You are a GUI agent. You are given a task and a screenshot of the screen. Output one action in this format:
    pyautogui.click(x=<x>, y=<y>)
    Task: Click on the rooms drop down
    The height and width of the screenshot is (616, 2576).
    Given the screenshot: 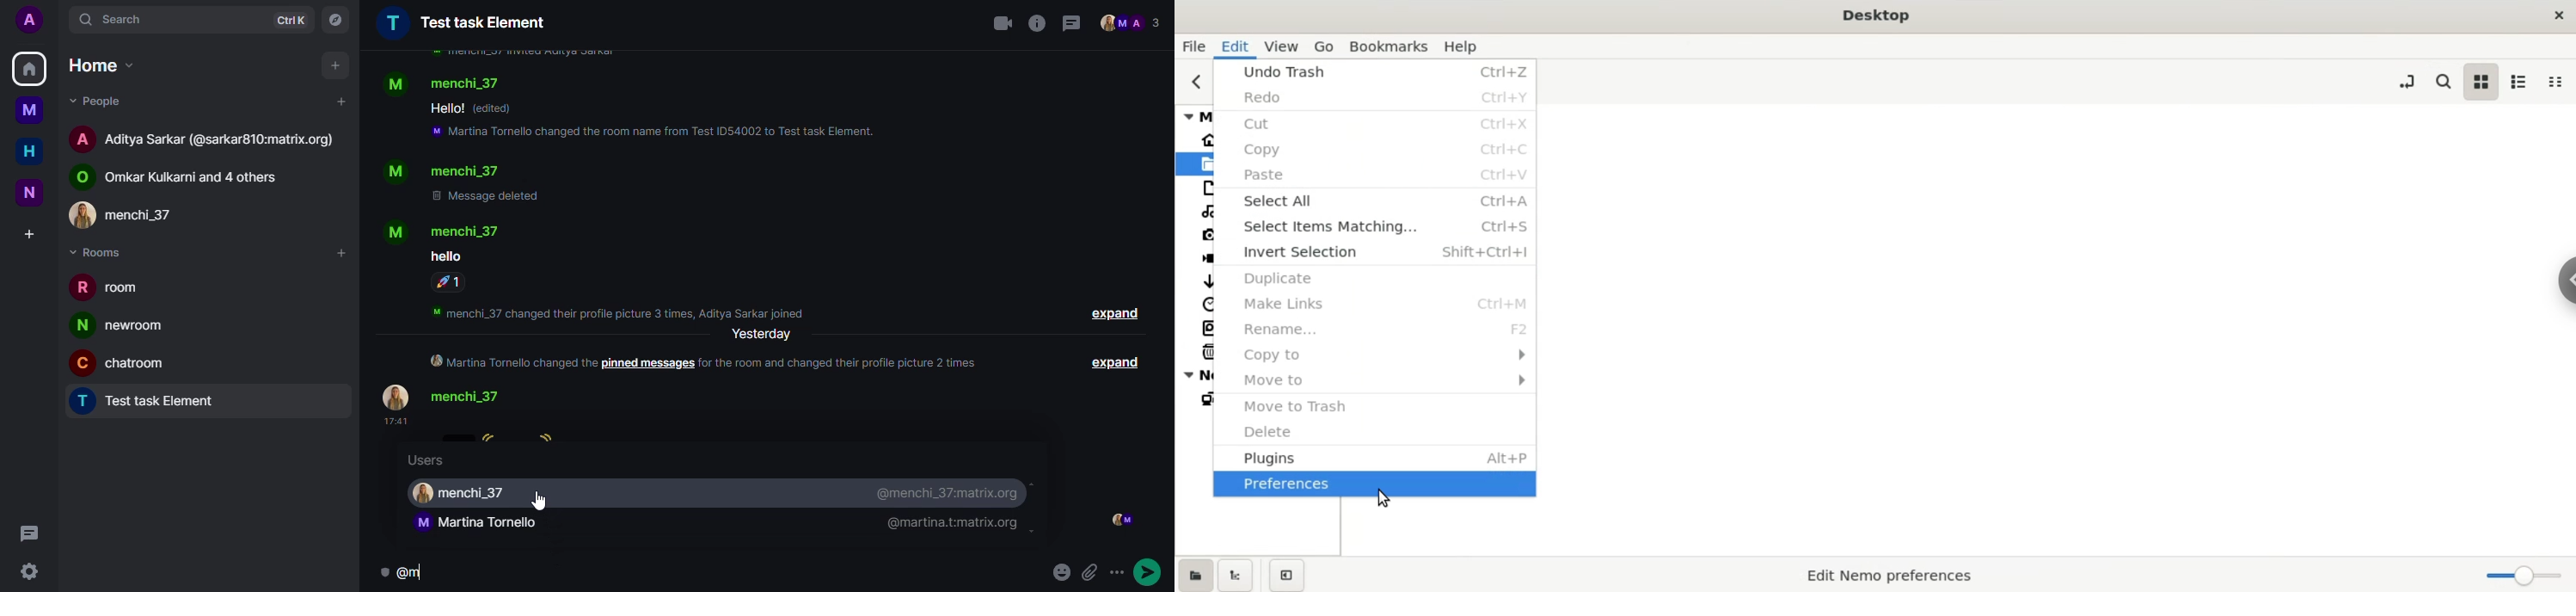 What is the action you would take?
    pyautogui.click(x=102, y=252)
    